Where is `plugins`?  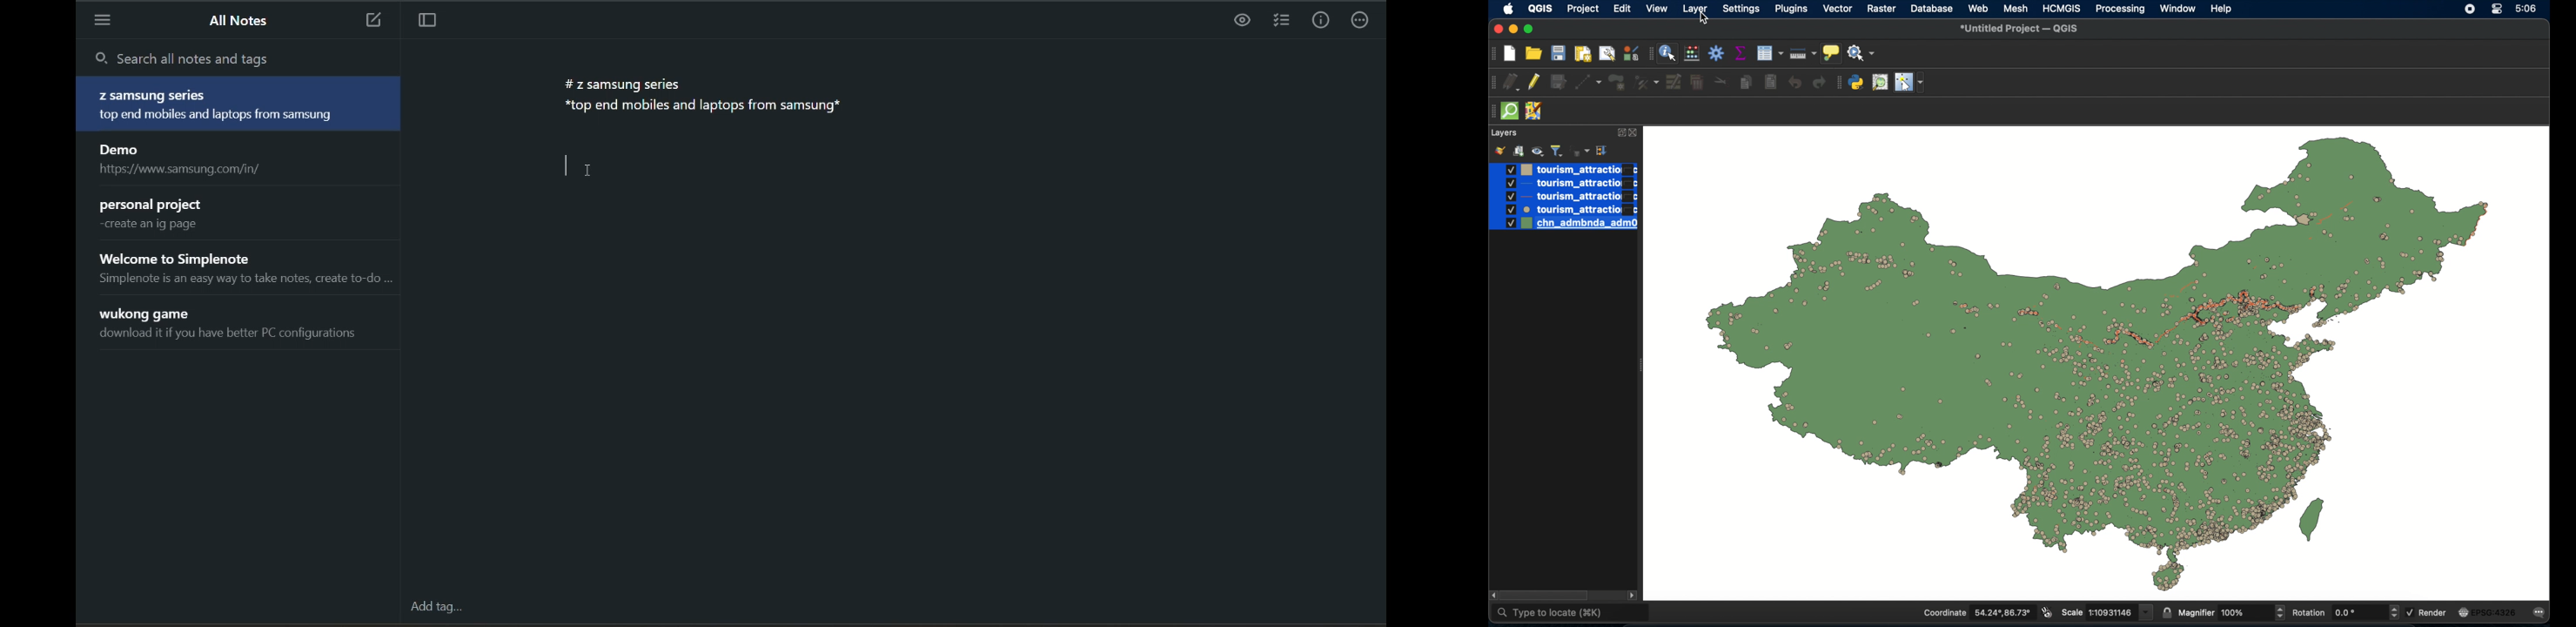
plugins is located at coordinates (1793, 9).